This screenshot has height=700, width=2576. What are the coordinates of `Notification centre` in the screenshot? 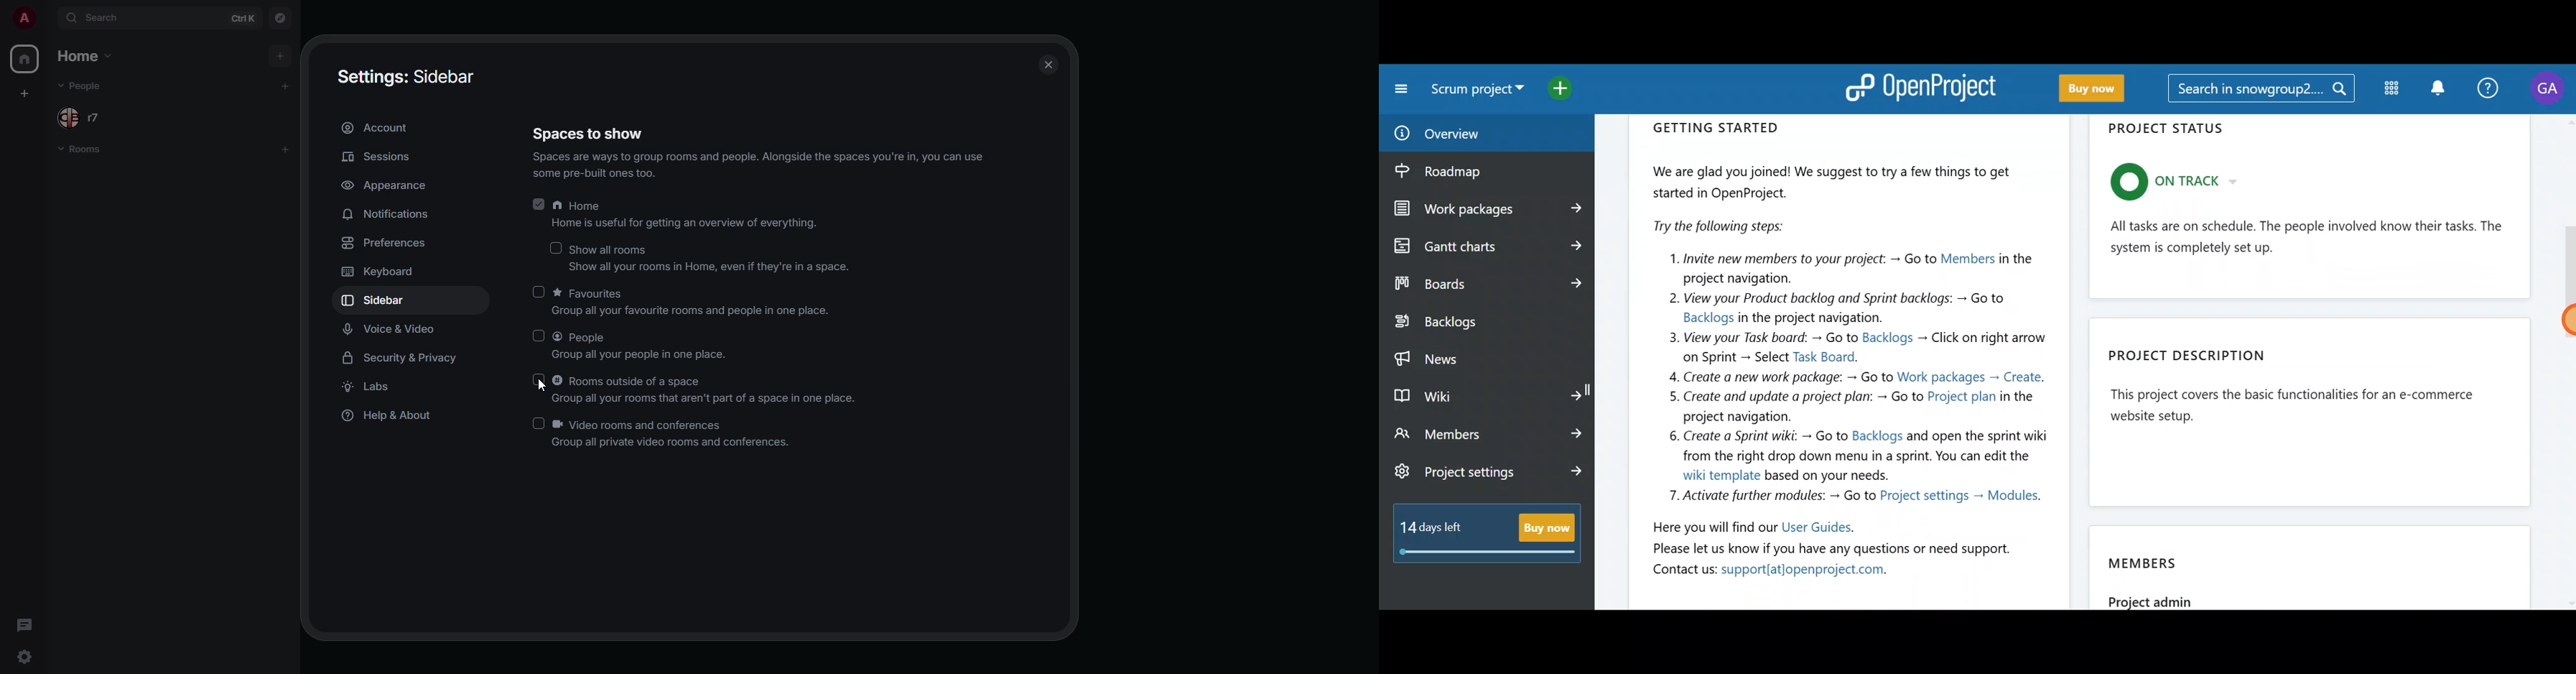 It's located at (2435, 87).